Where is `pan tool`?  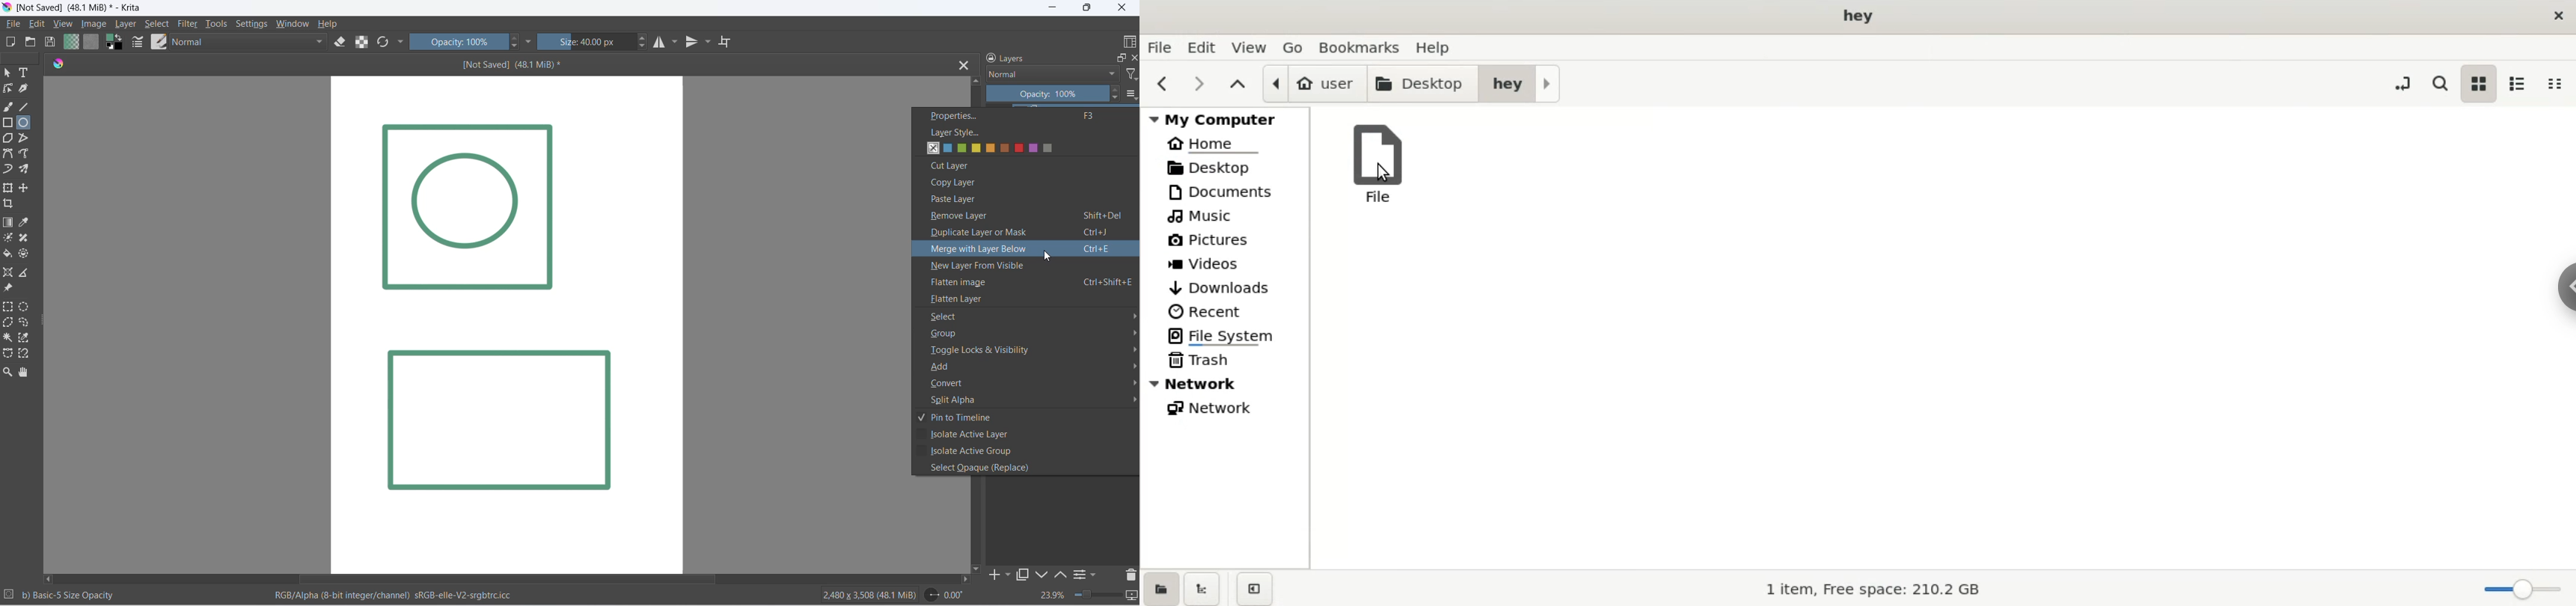
pan tool is located at coordinates (26, 373).